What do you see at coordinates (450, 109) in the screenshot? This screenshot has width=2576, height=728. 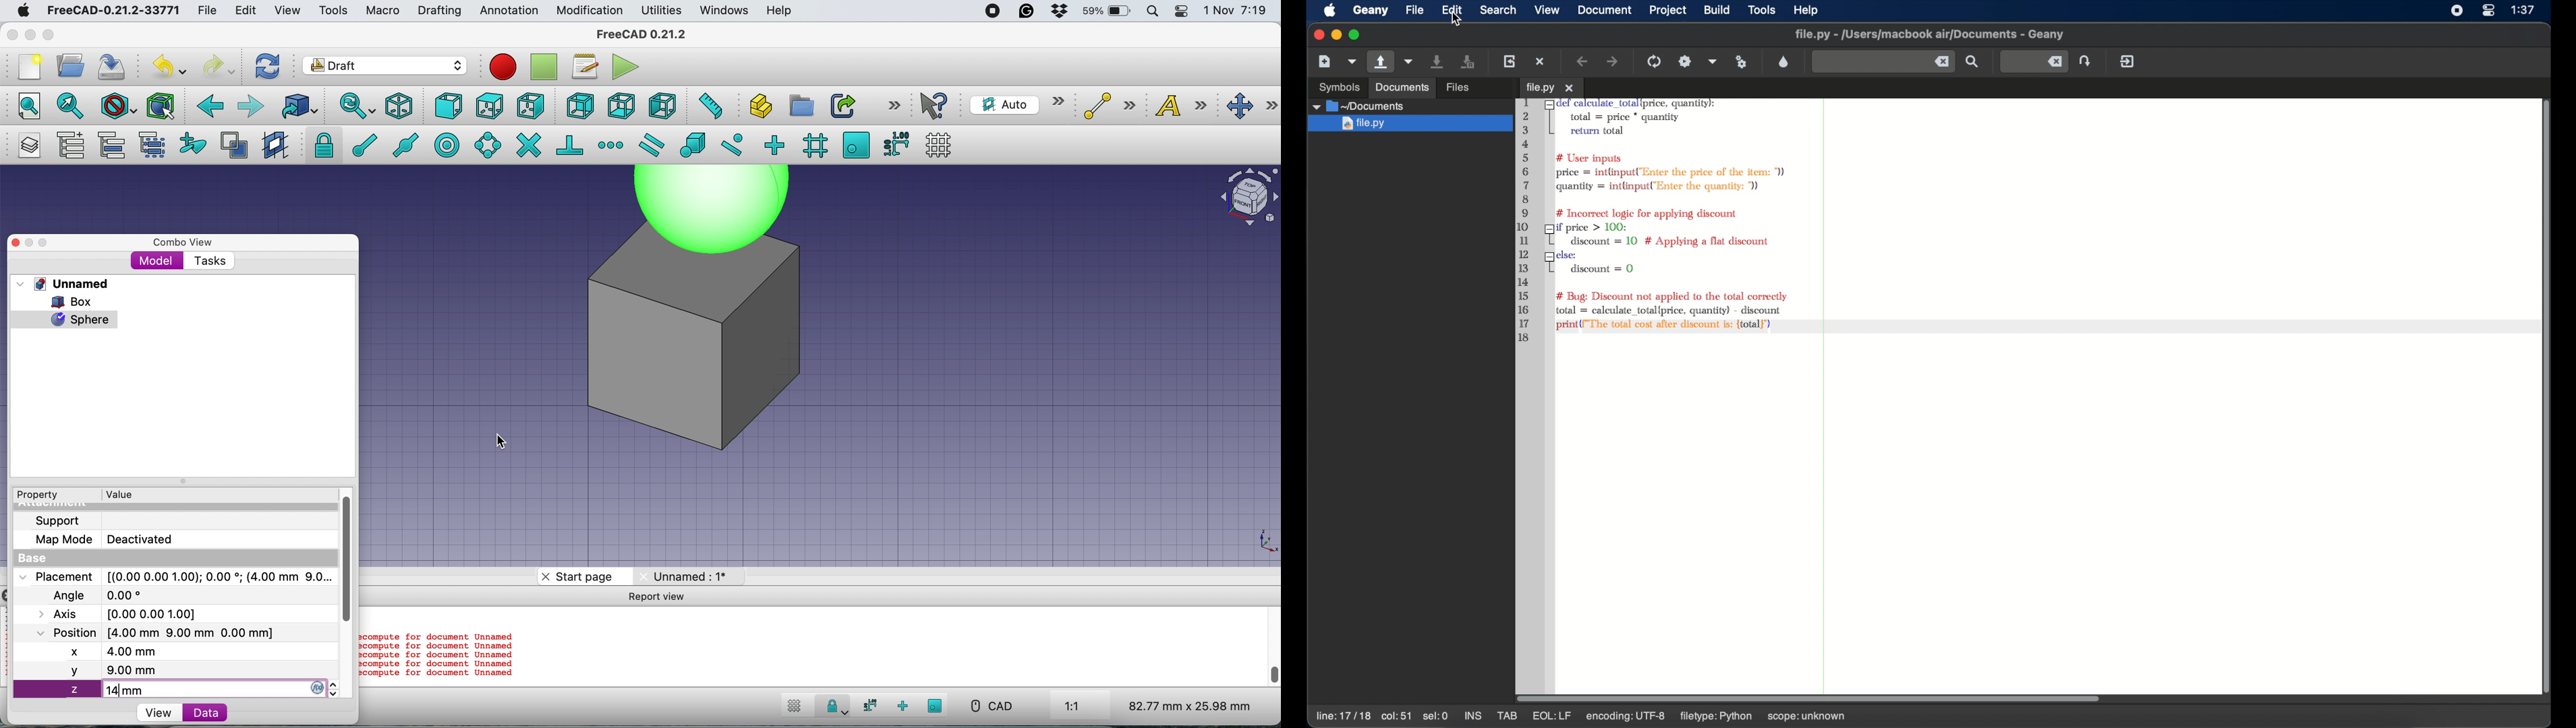 I see `front` at bounding box center [450, 109].